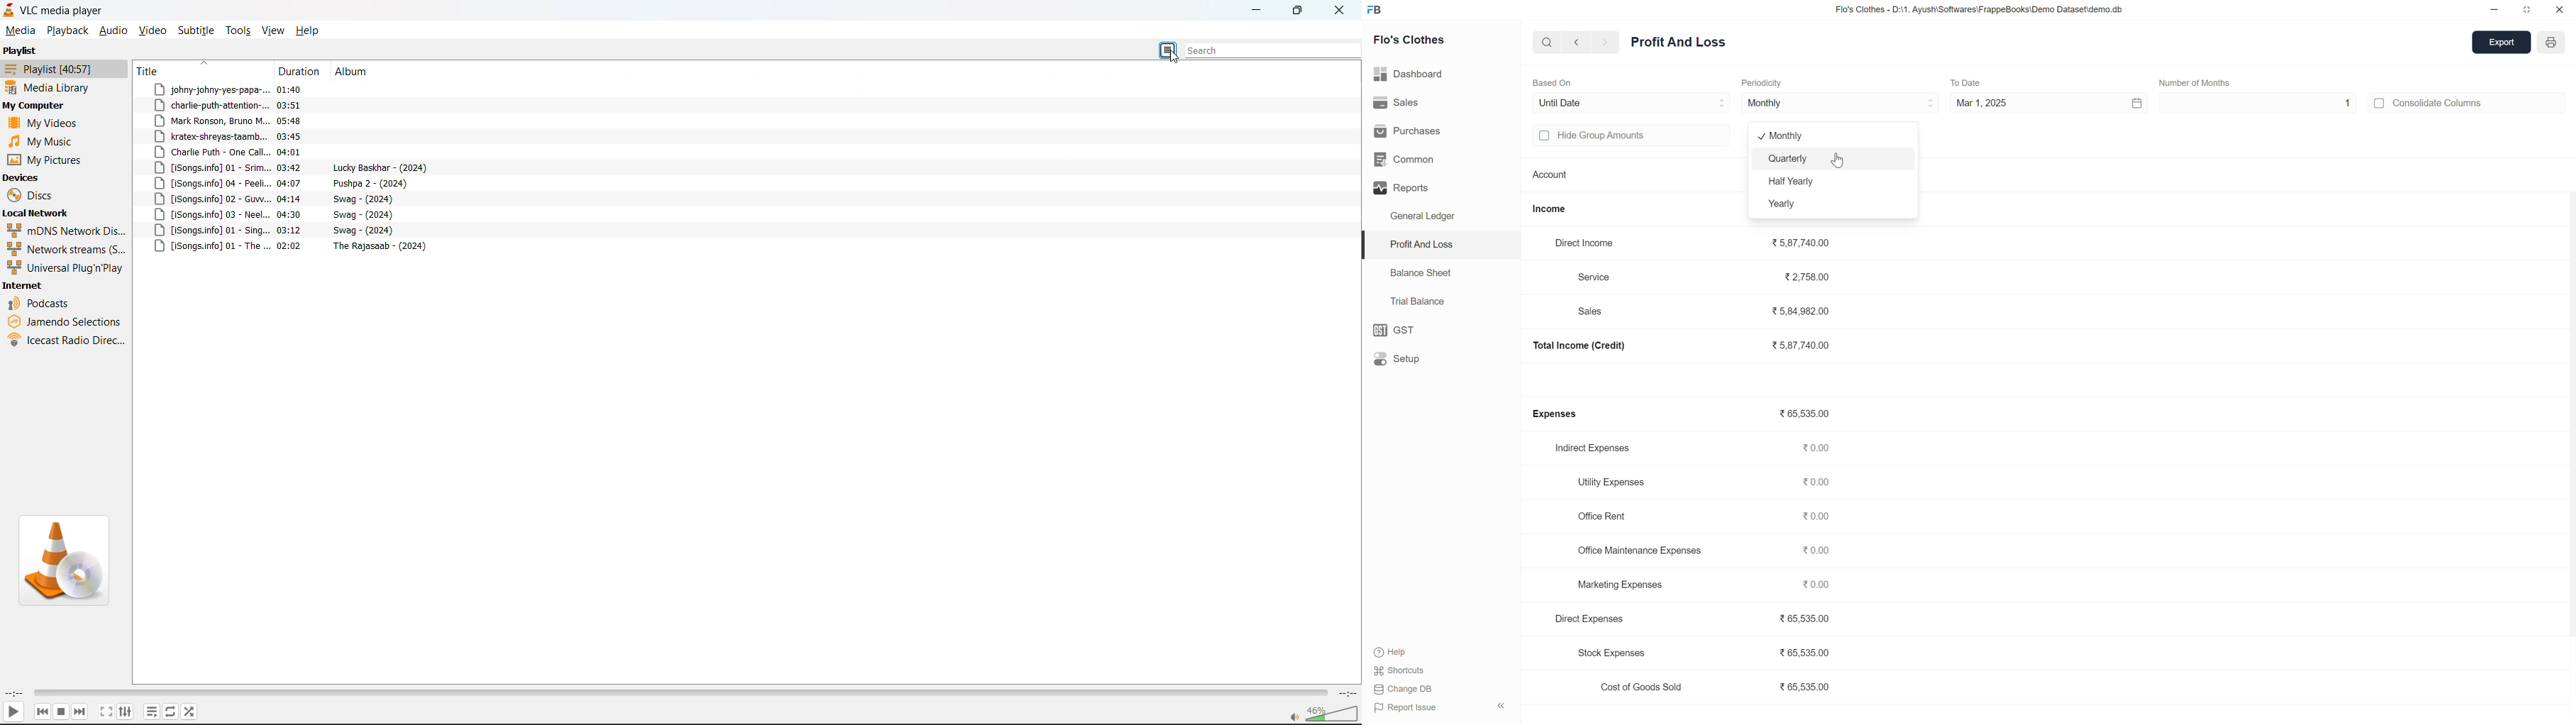 The width and height of the screenshot is (2576, 728). Describe the element at coordinates (2550, 42) in the screenshot. I see `Open report print view` at that location.